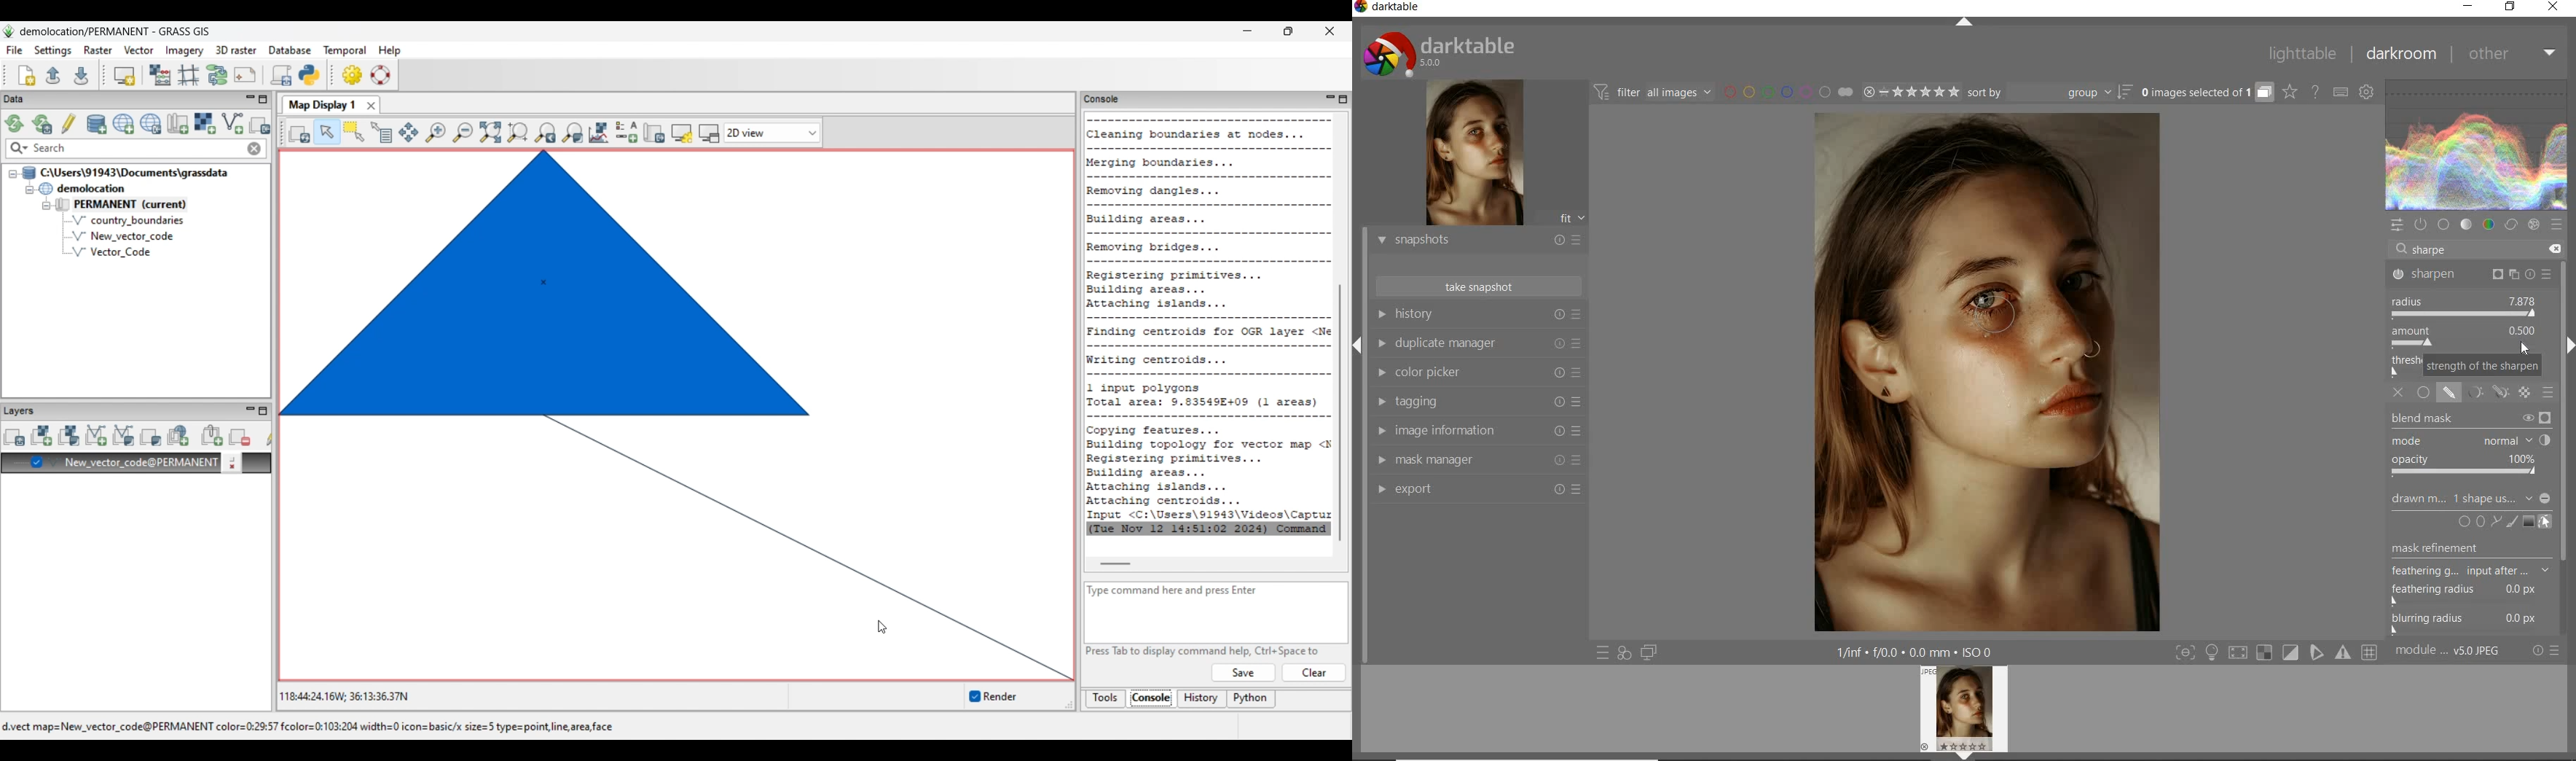 Image resolution: width=2576 pixels, height=784 pixels. Describe the element at coordinates (2534, 225) in the screenshot. I see `effect` at that location.